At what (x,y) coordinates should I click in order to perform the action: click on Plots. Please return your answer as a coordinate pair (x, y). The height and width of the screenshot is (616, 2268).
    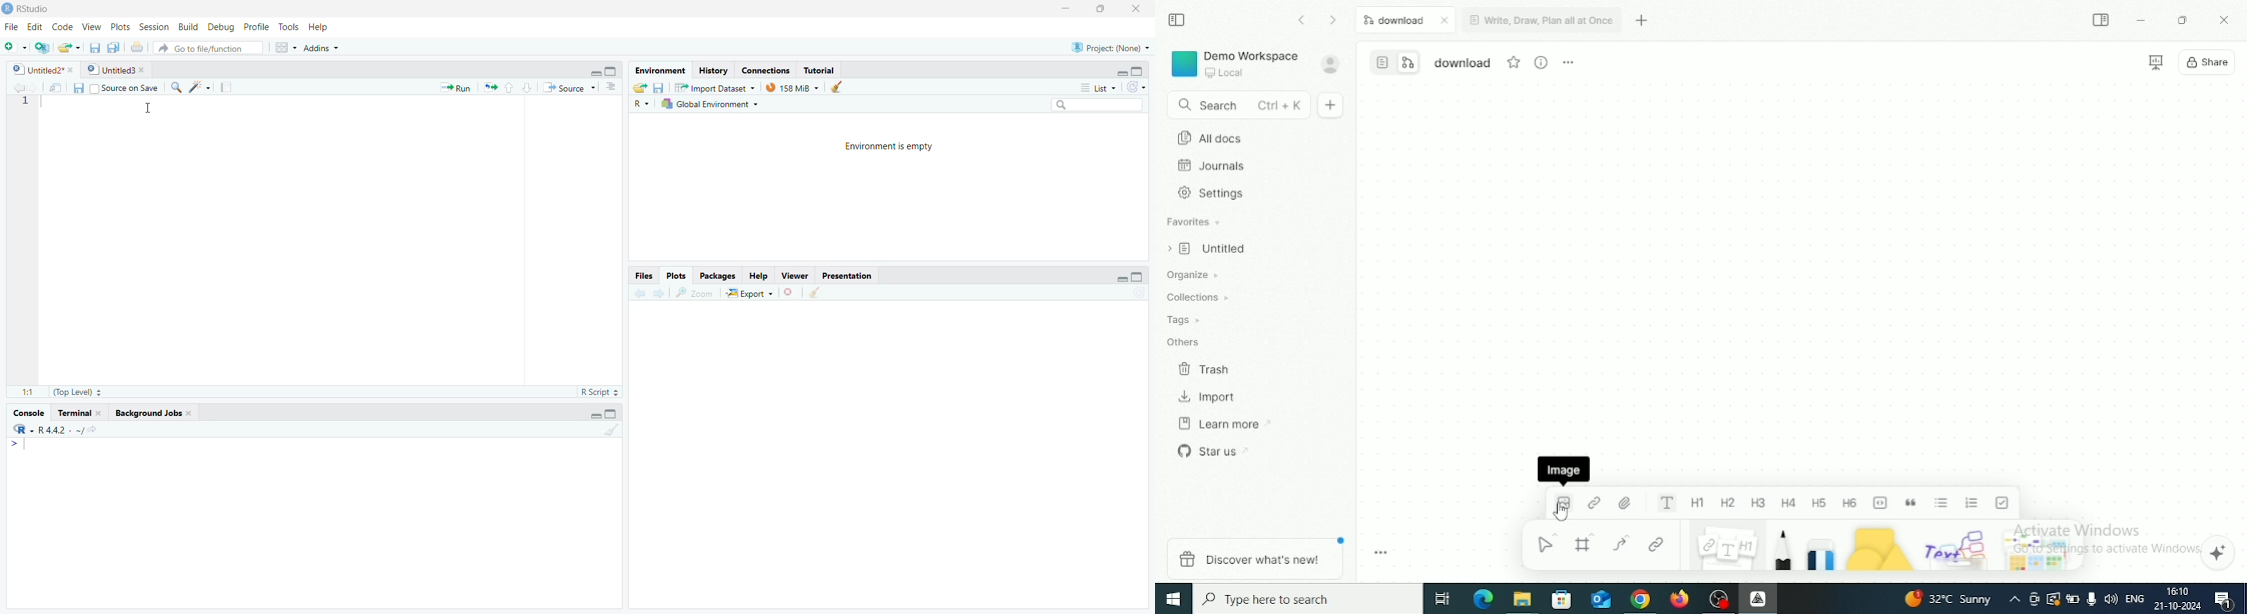
    Looking at the image, I should click on (120, 25).